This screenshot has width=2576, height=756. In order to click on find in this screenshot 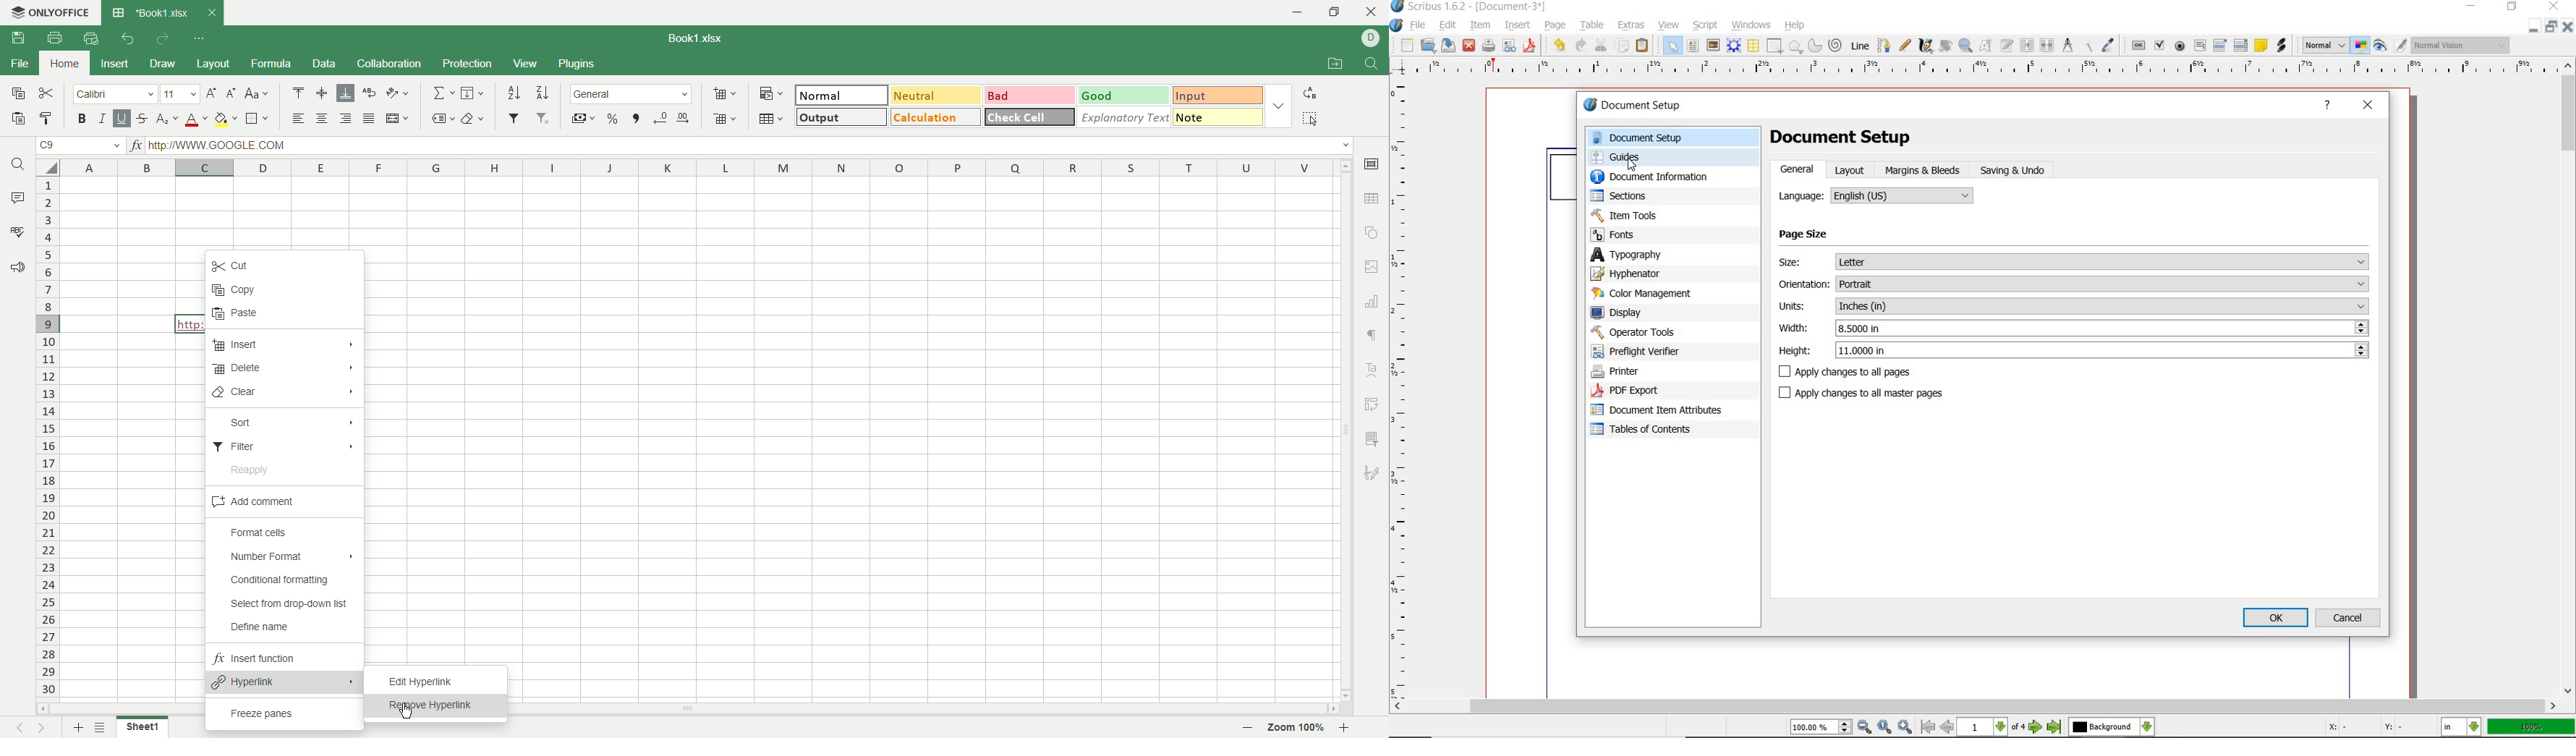, I will do `click(1373, 63)`.